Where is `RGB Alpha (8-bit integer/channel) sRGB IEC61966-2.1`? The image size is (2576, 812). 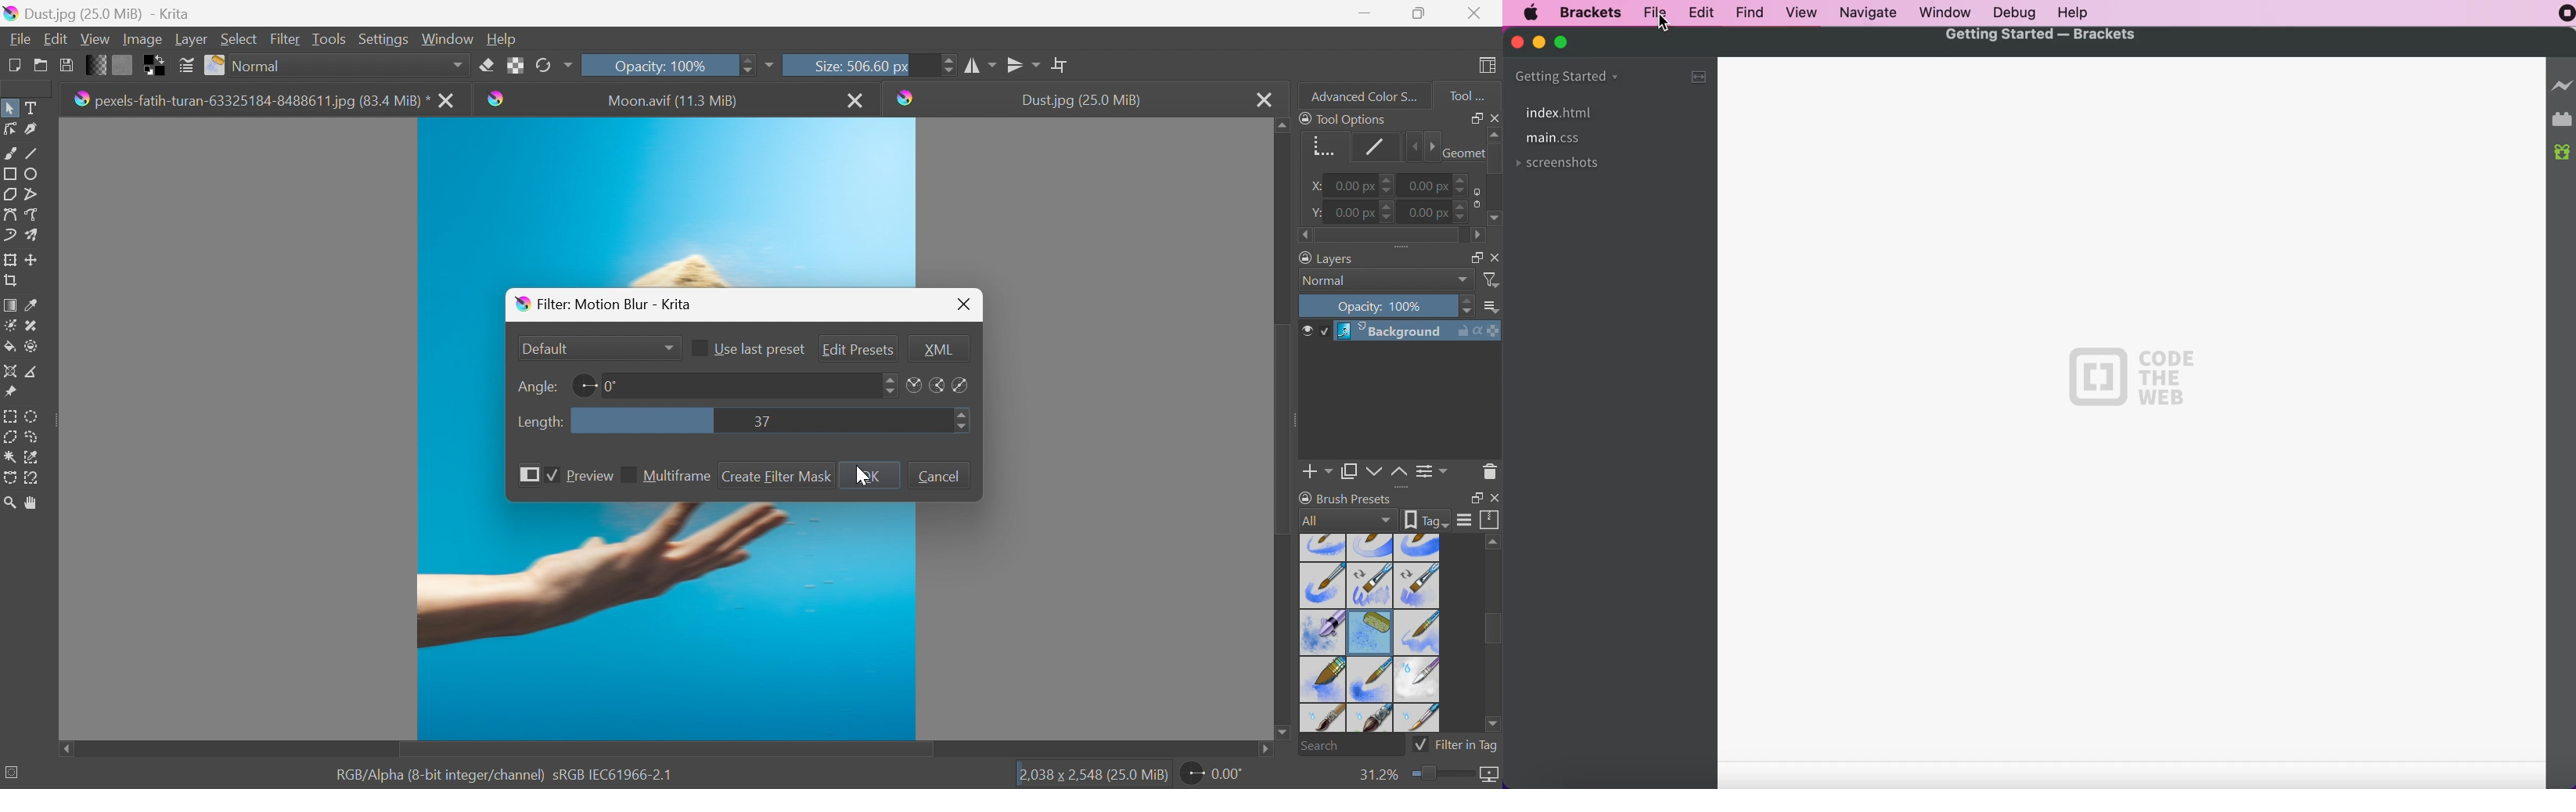 RGB Alpha (8-bit integer/channel) sRGB IEC61966-2.1 is located at coordinates (505, 773).